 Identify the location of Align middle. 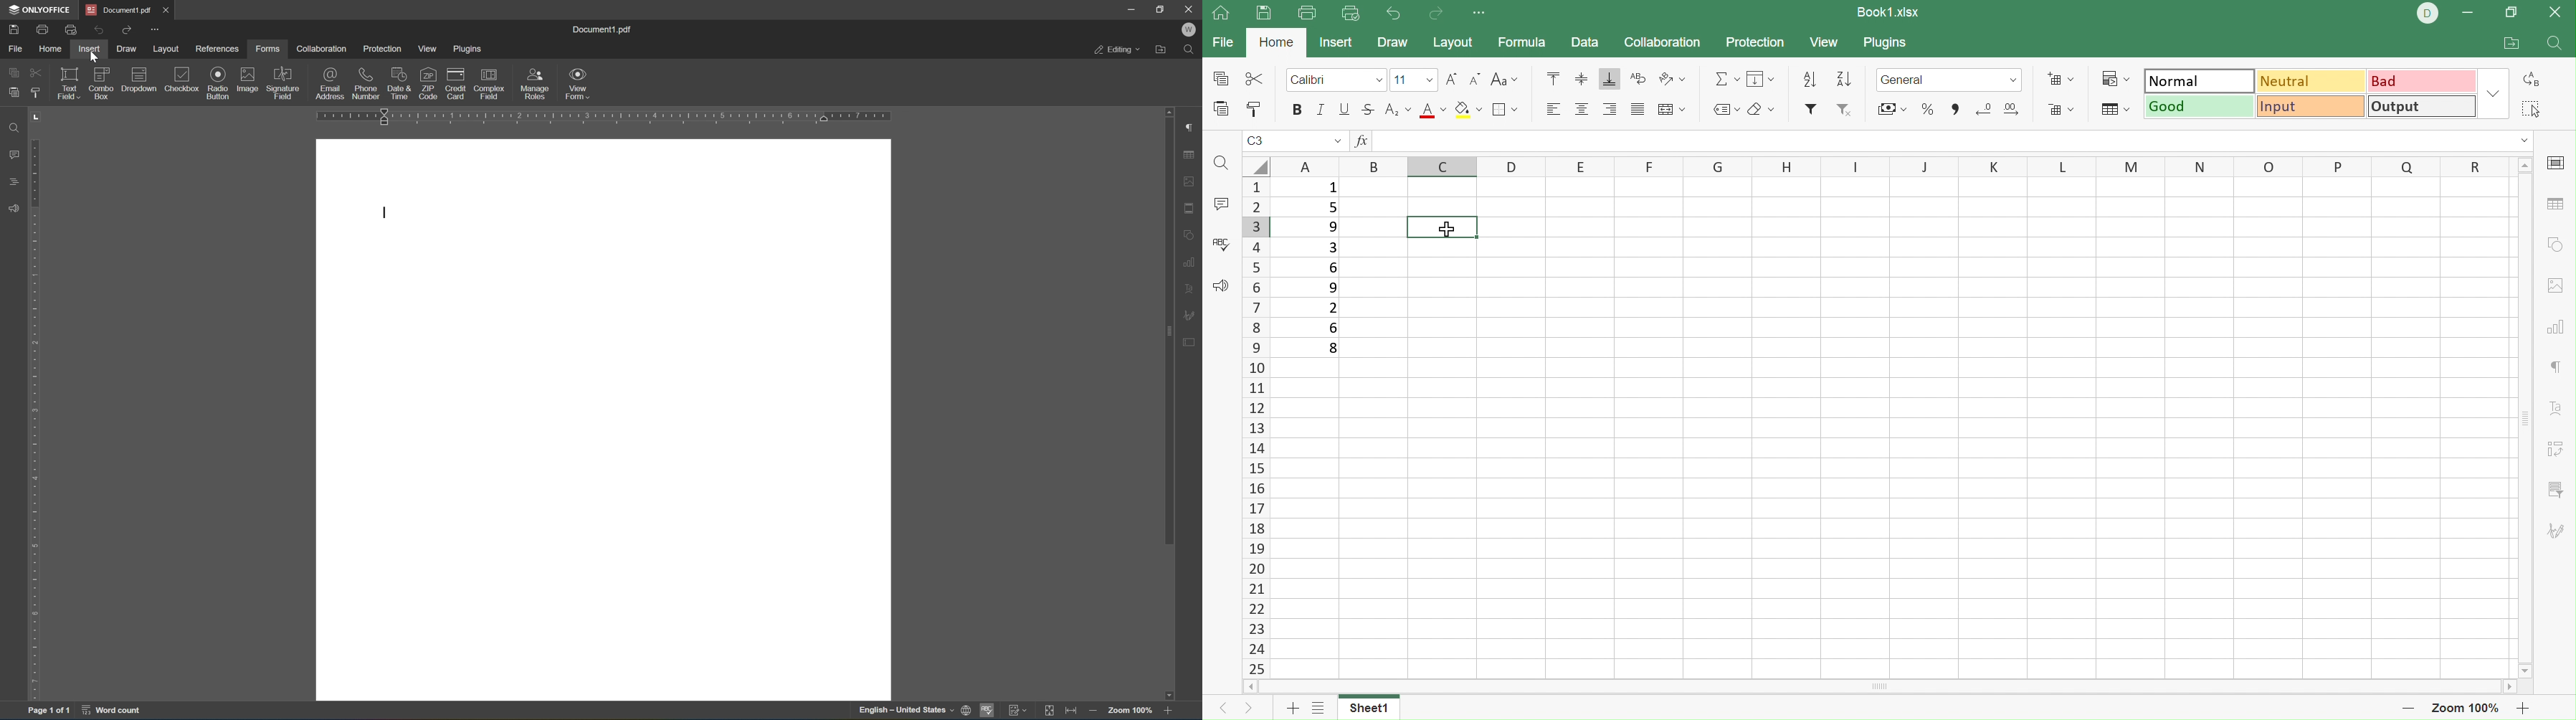
(1581, 78).